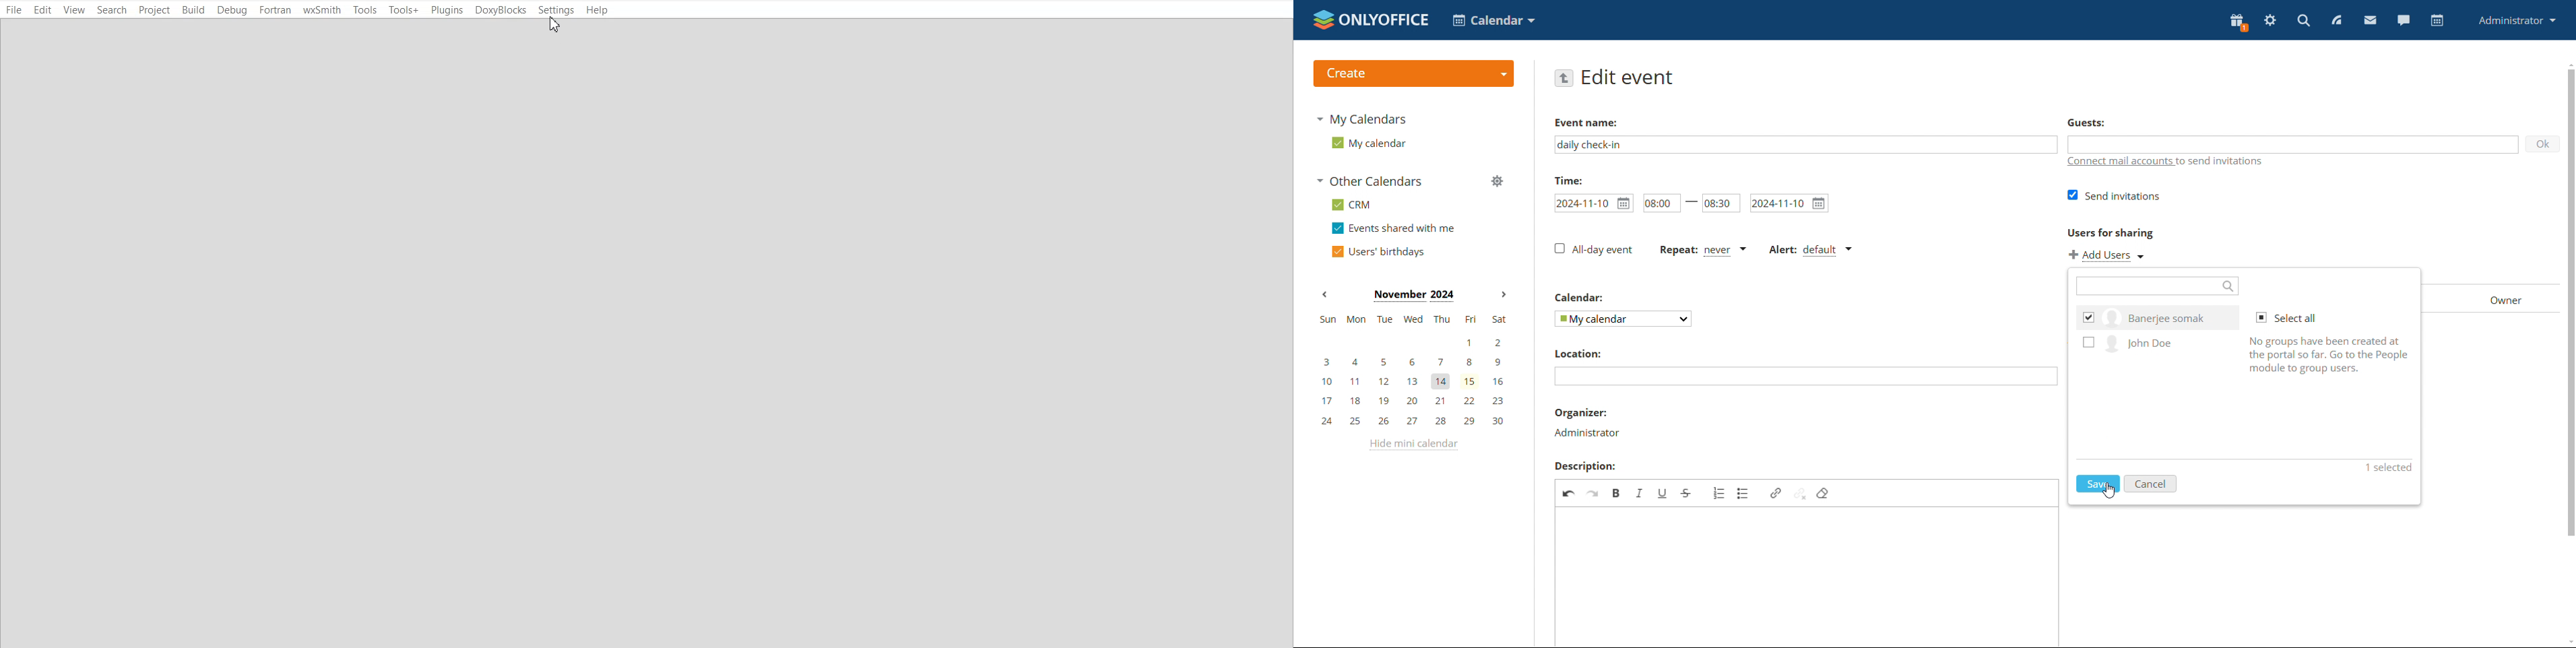 Image resolution: width=2576 pixels, height=672 pixels. What do you see at coordinates (555, 26) in the screenshot?
I see `Cursor` at bounding box center [555, 26].